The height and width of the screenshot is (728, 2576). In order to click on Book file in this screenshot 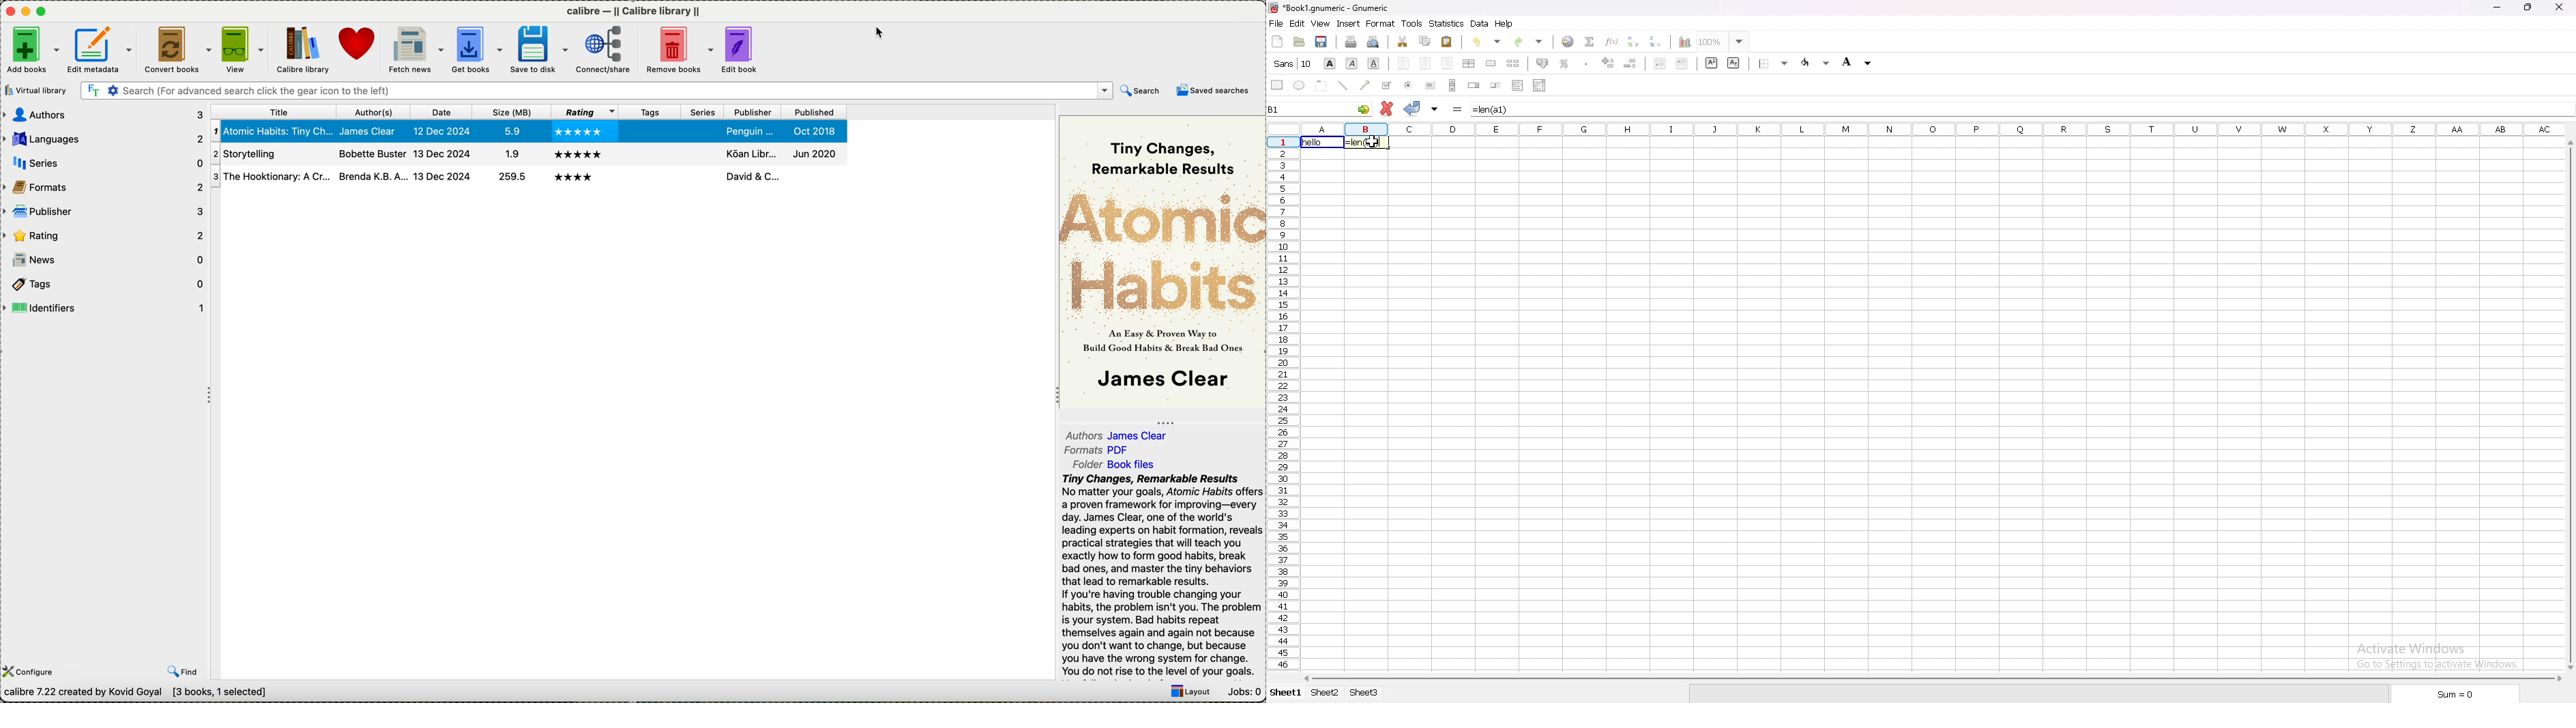, I will do `click(1132, 466)`.